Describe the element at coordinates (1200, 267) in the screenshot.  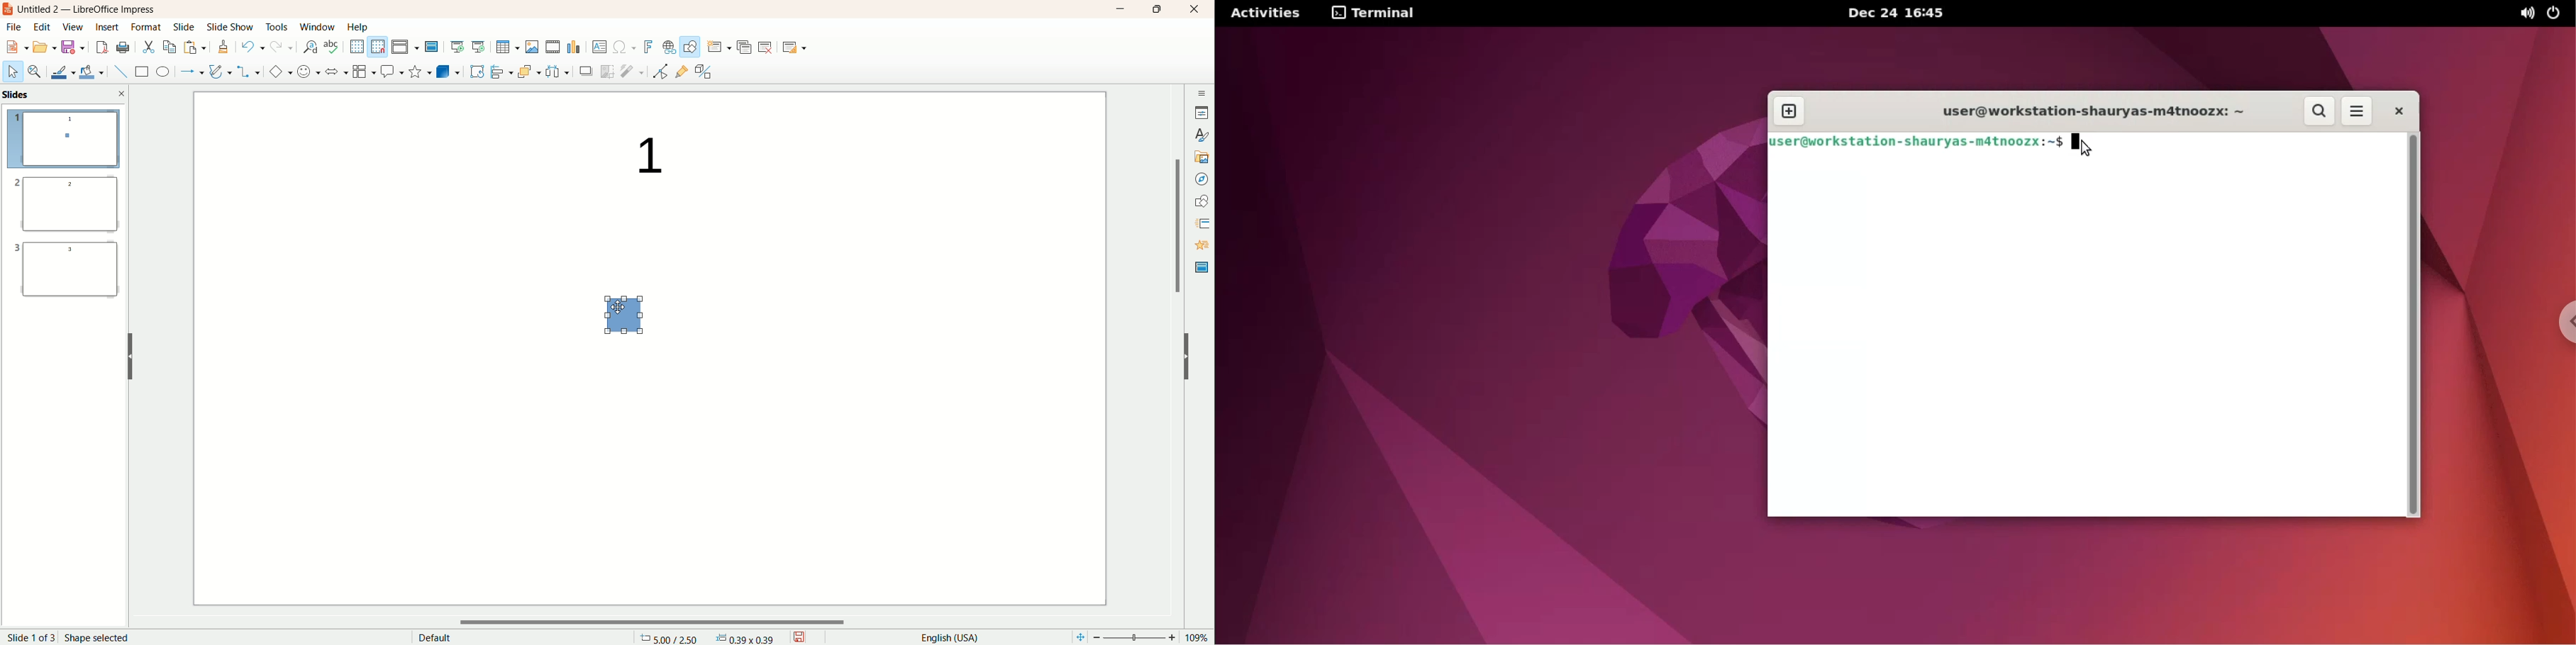
I see `master slide` at that location.